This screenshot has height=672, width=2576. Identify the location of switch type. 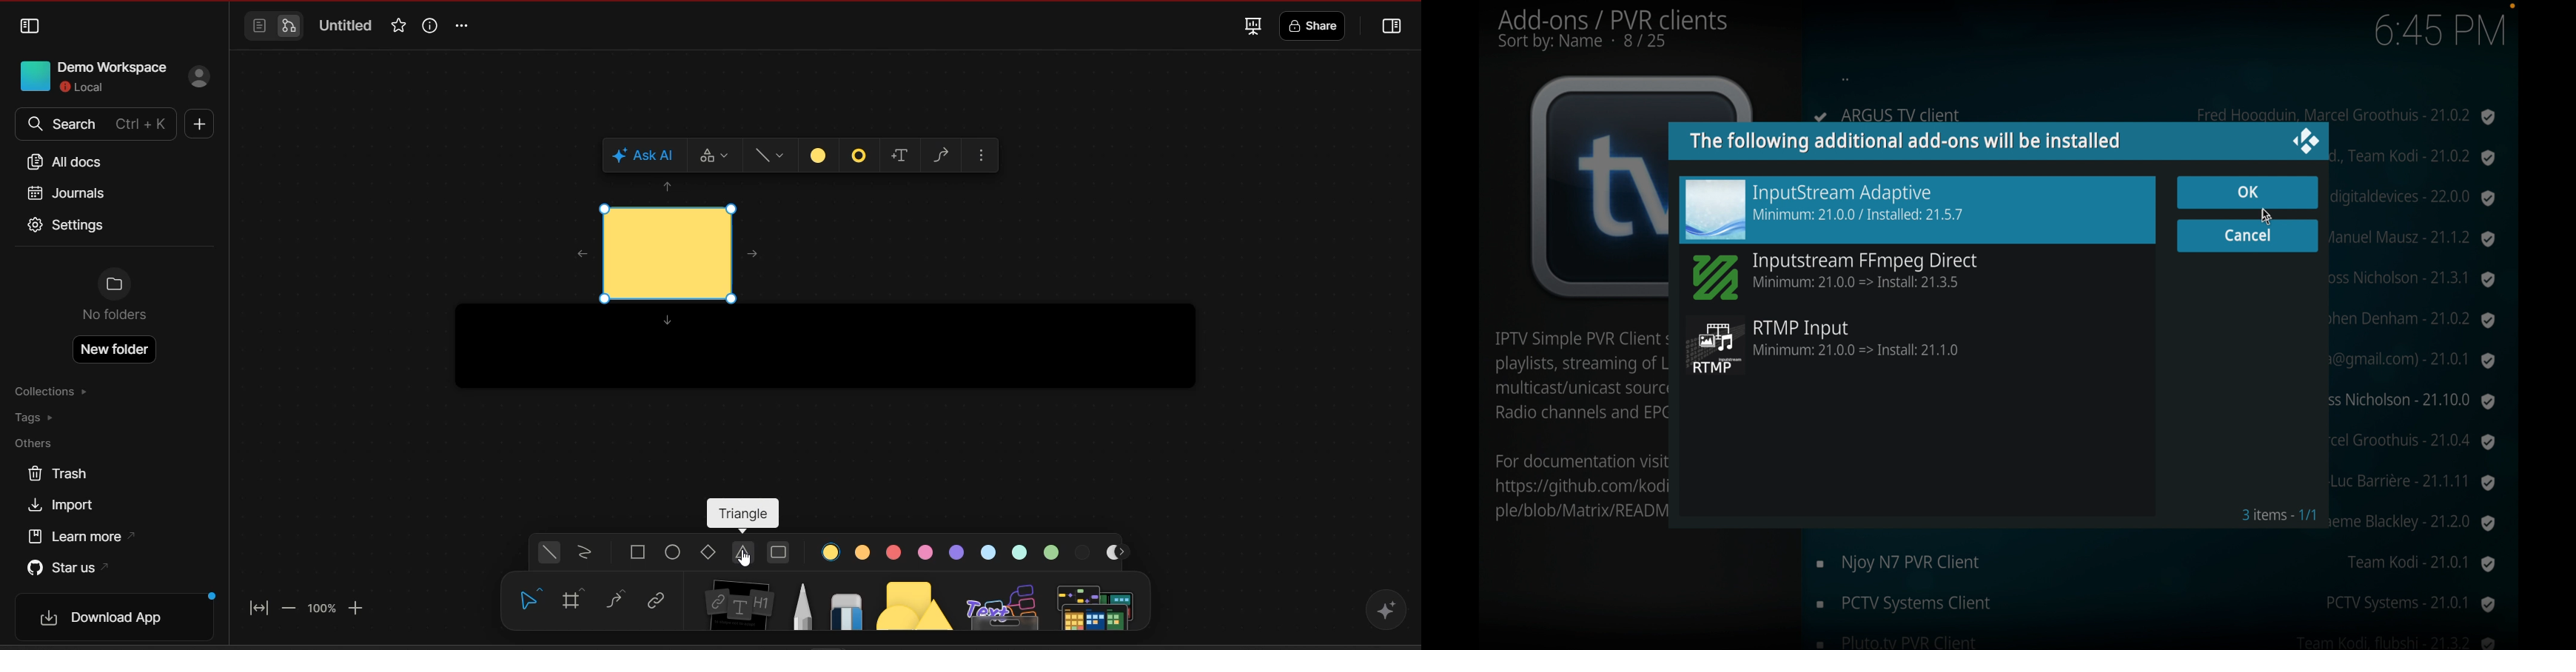
(712, 155).